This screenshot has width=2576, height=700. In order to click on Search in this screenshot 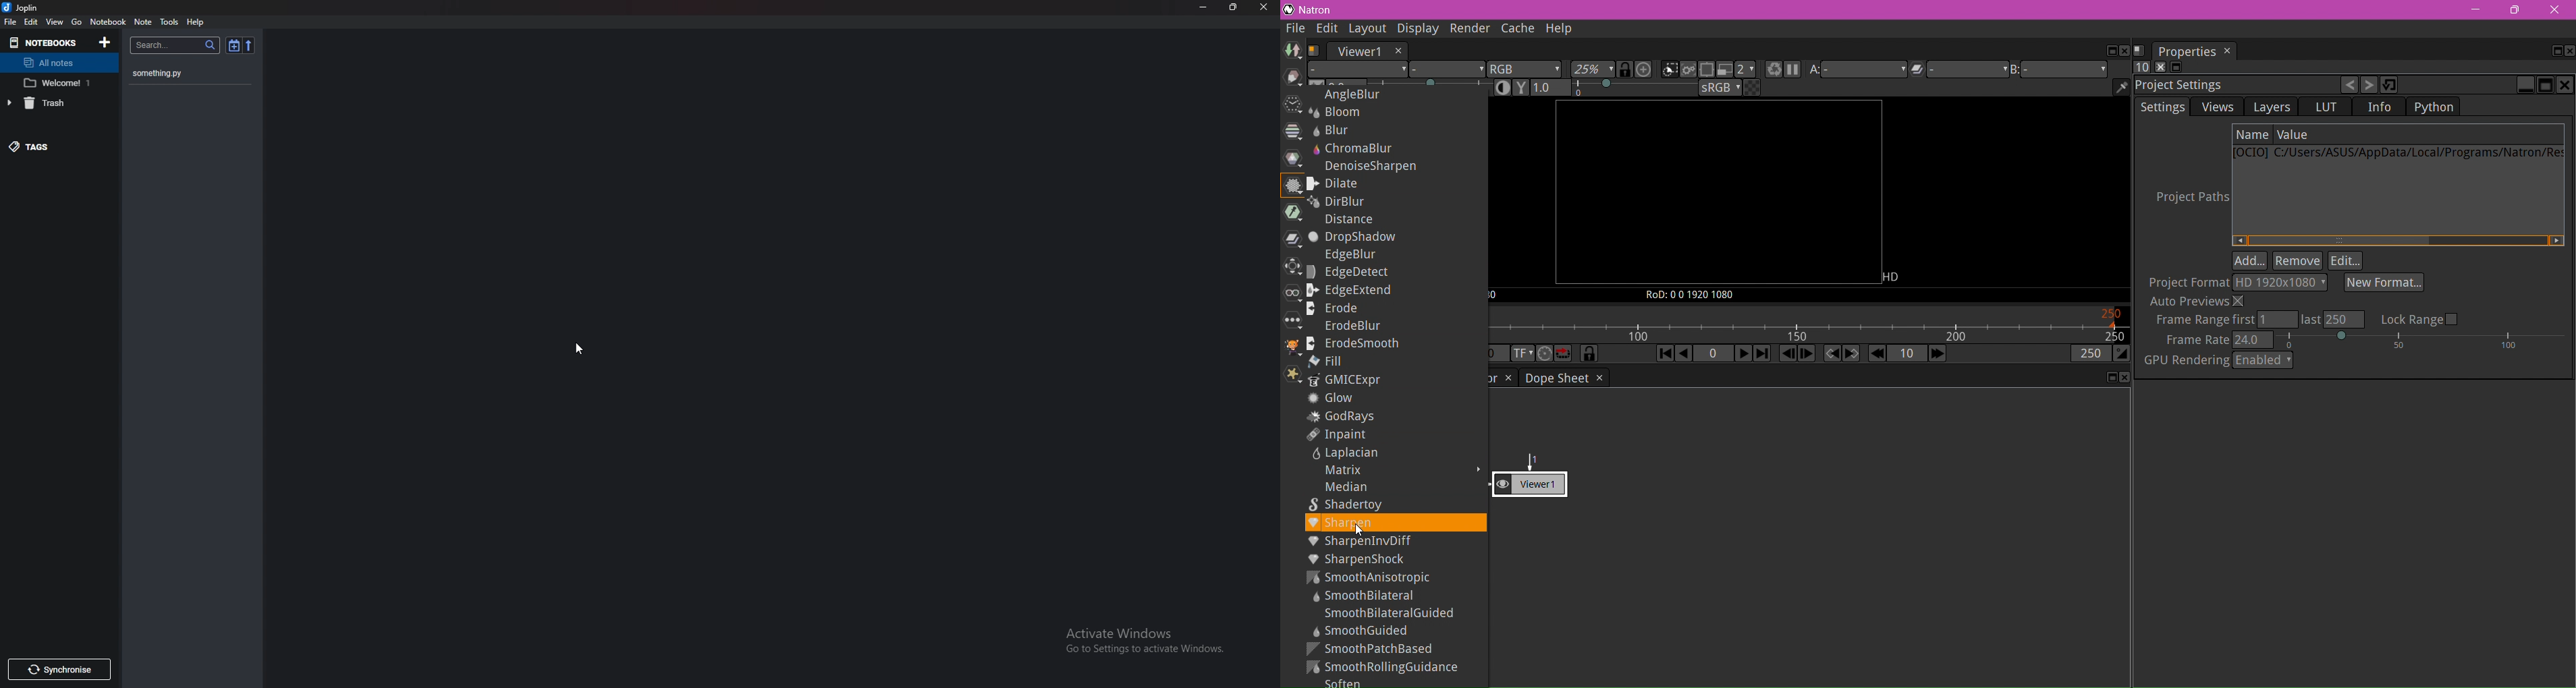, I will do `click(175, 45)`.